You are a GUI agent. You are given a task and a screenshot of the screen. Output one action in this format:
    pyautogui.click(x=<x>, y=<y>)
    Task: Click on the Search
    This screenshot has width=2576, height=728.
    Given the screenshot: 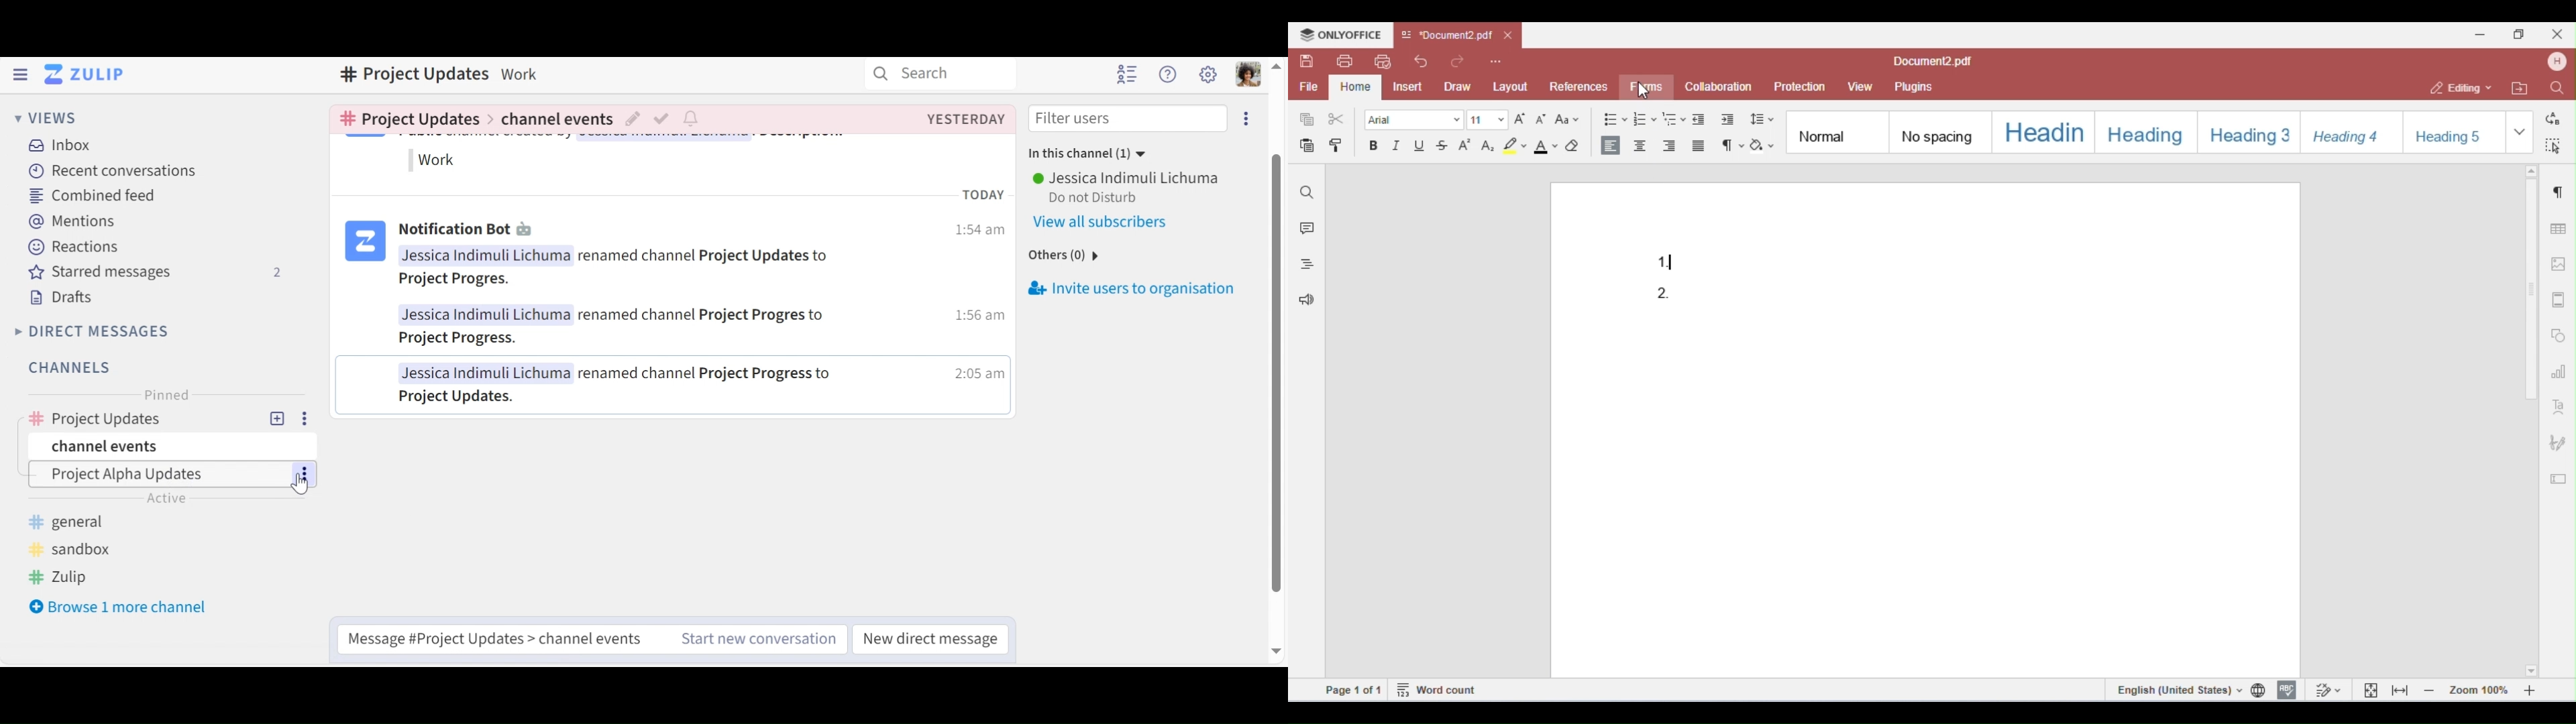 What is the action you would take?
    pyautogui.click(x=922, y=72)
    